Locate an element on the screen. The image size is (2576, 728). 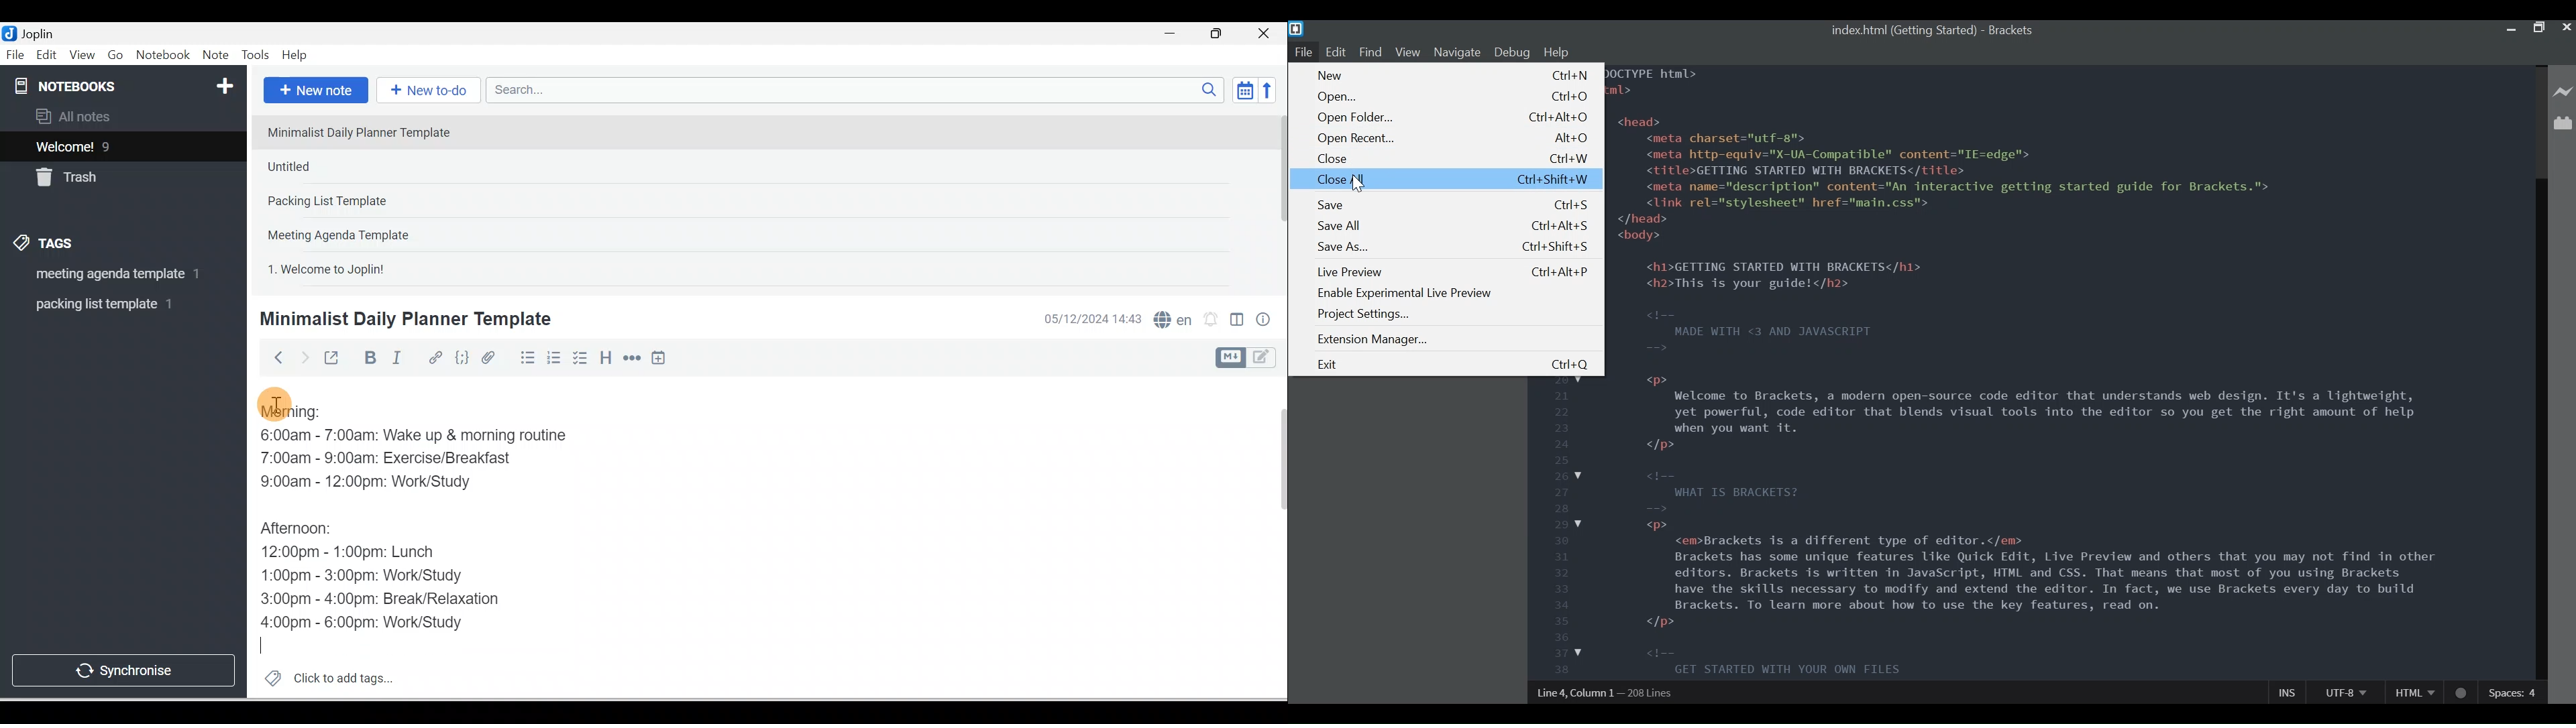
Back is located at coordinates (272, 357).